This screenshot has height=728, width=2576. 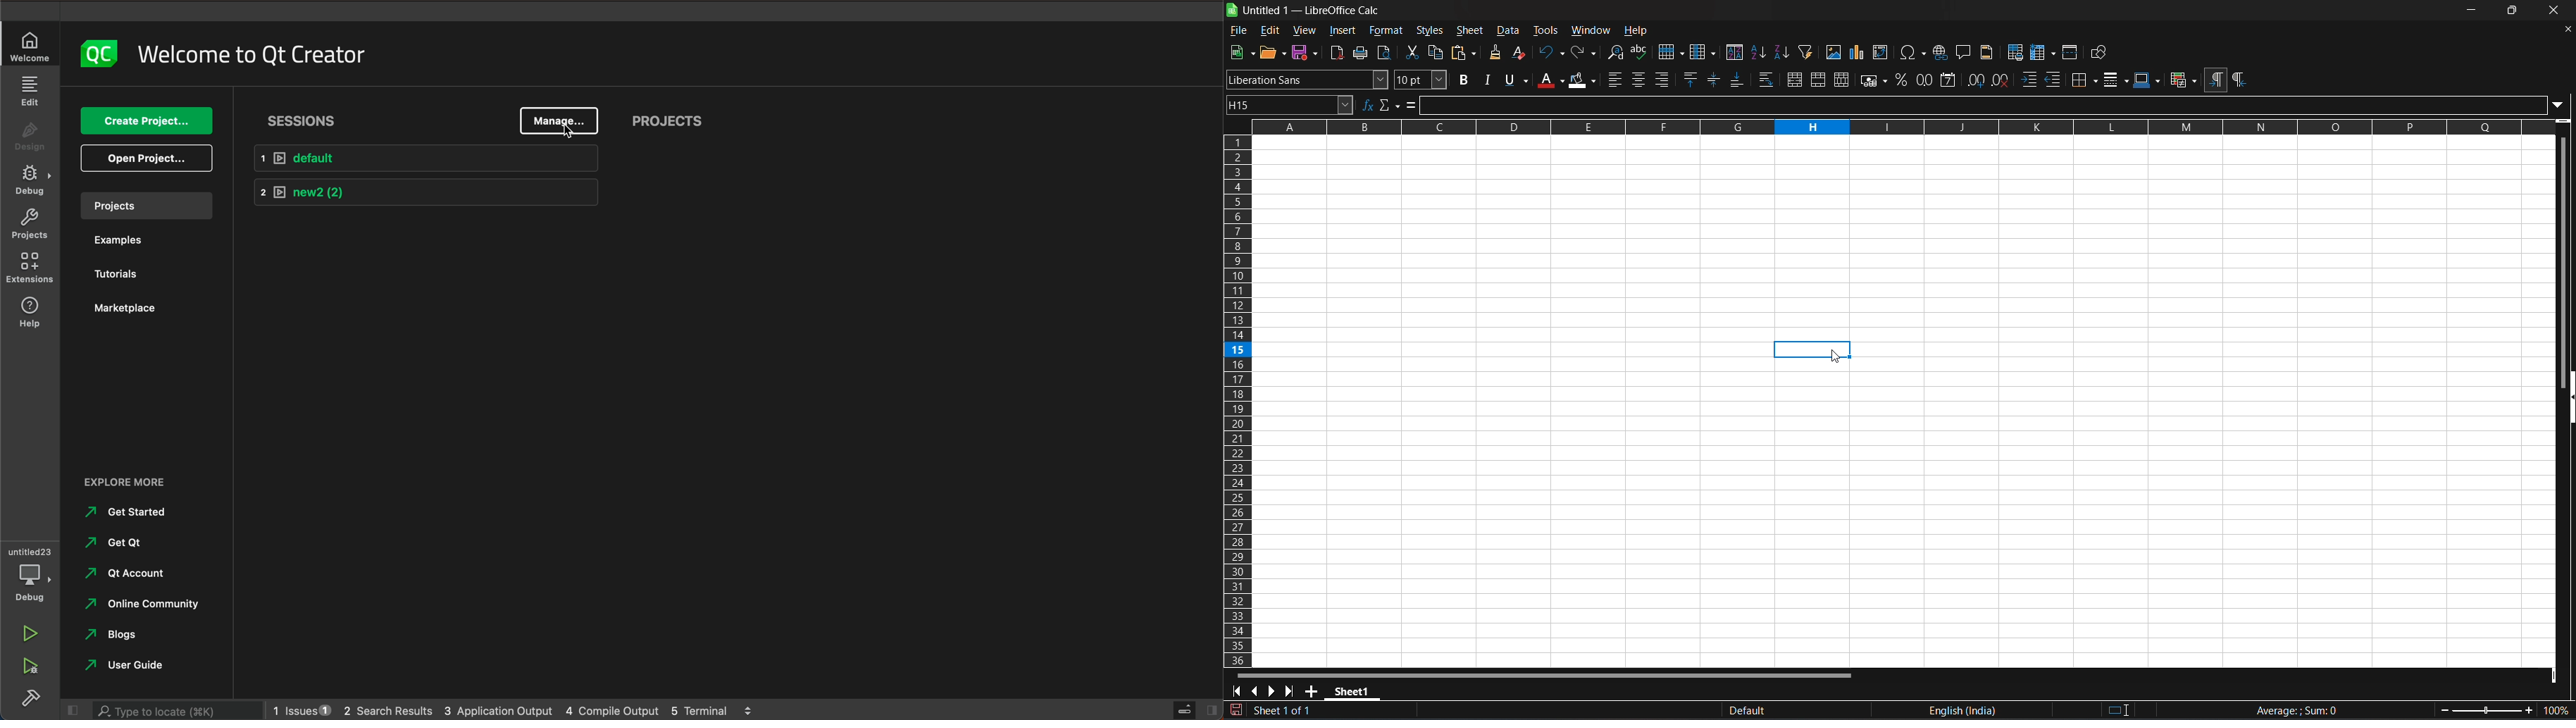 I want to click on conditional, so click(x=2184, y=79).